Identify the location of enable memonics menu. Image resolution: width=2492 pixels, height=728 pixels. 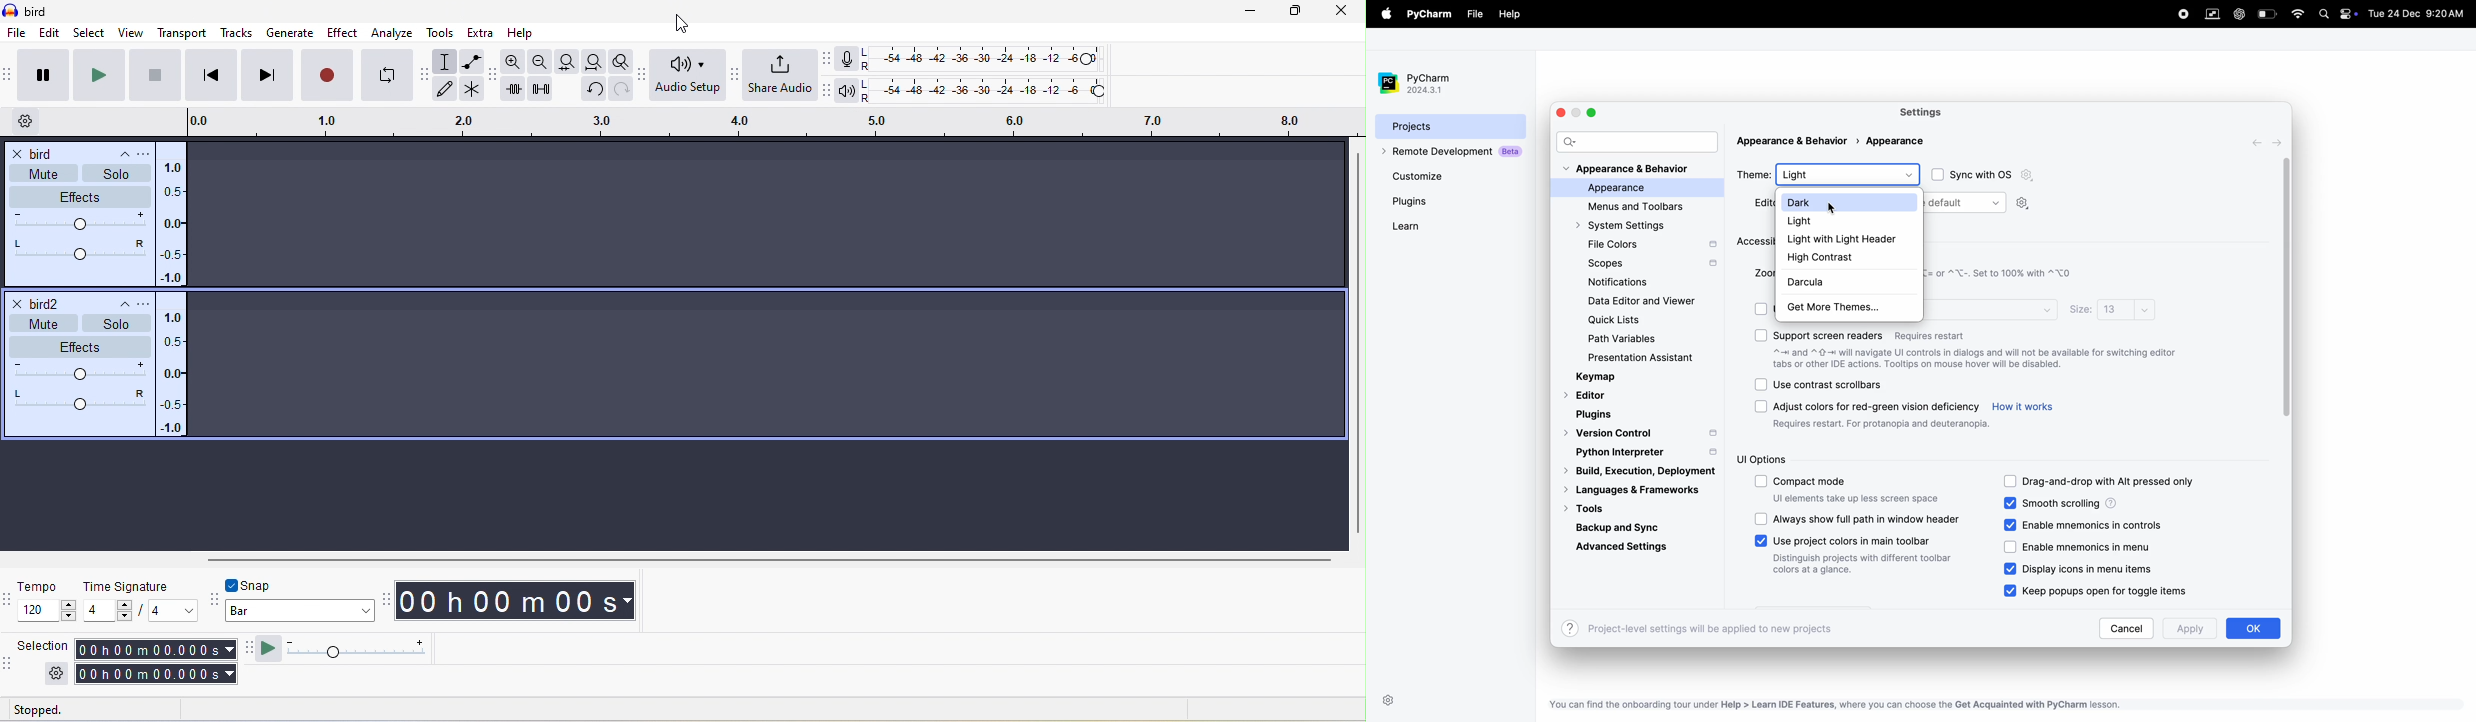
(2093, 548).